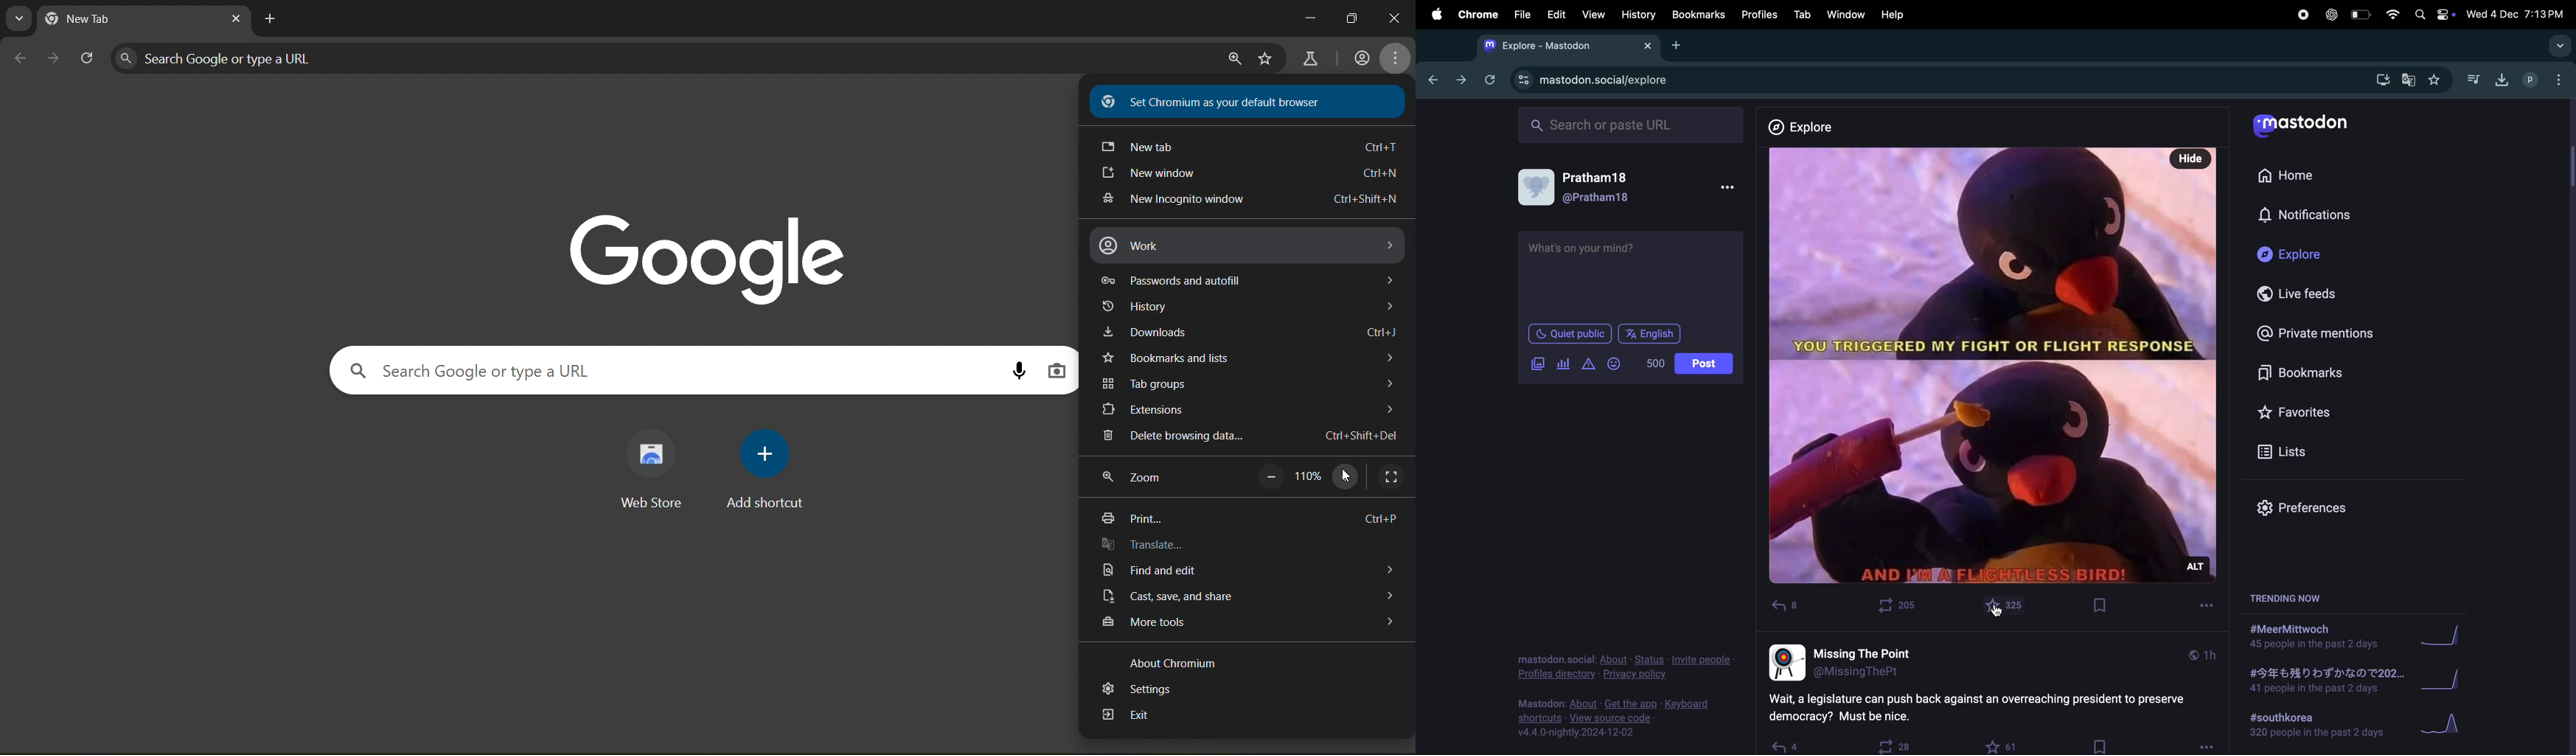  I want to click on bookmarks and lists, so click(1248, 356).